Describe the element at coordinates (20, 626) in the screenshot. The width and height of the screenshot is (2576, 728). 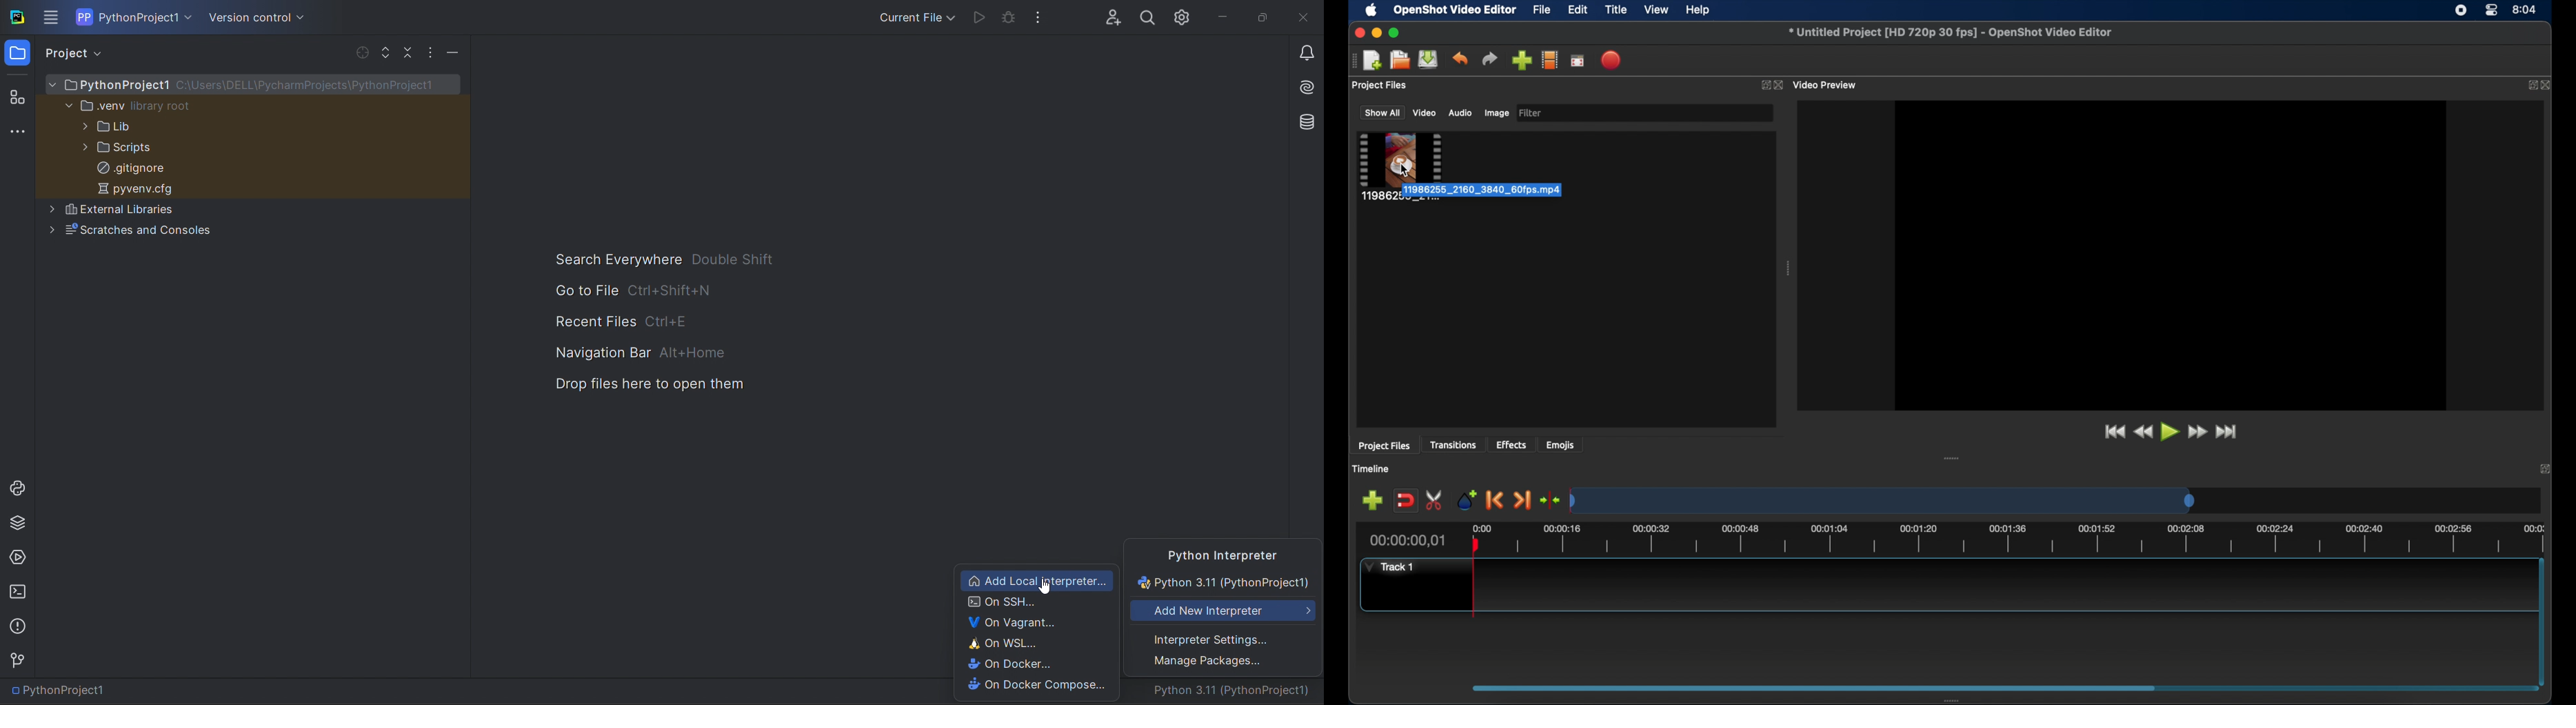
I see `probleems` at that location.